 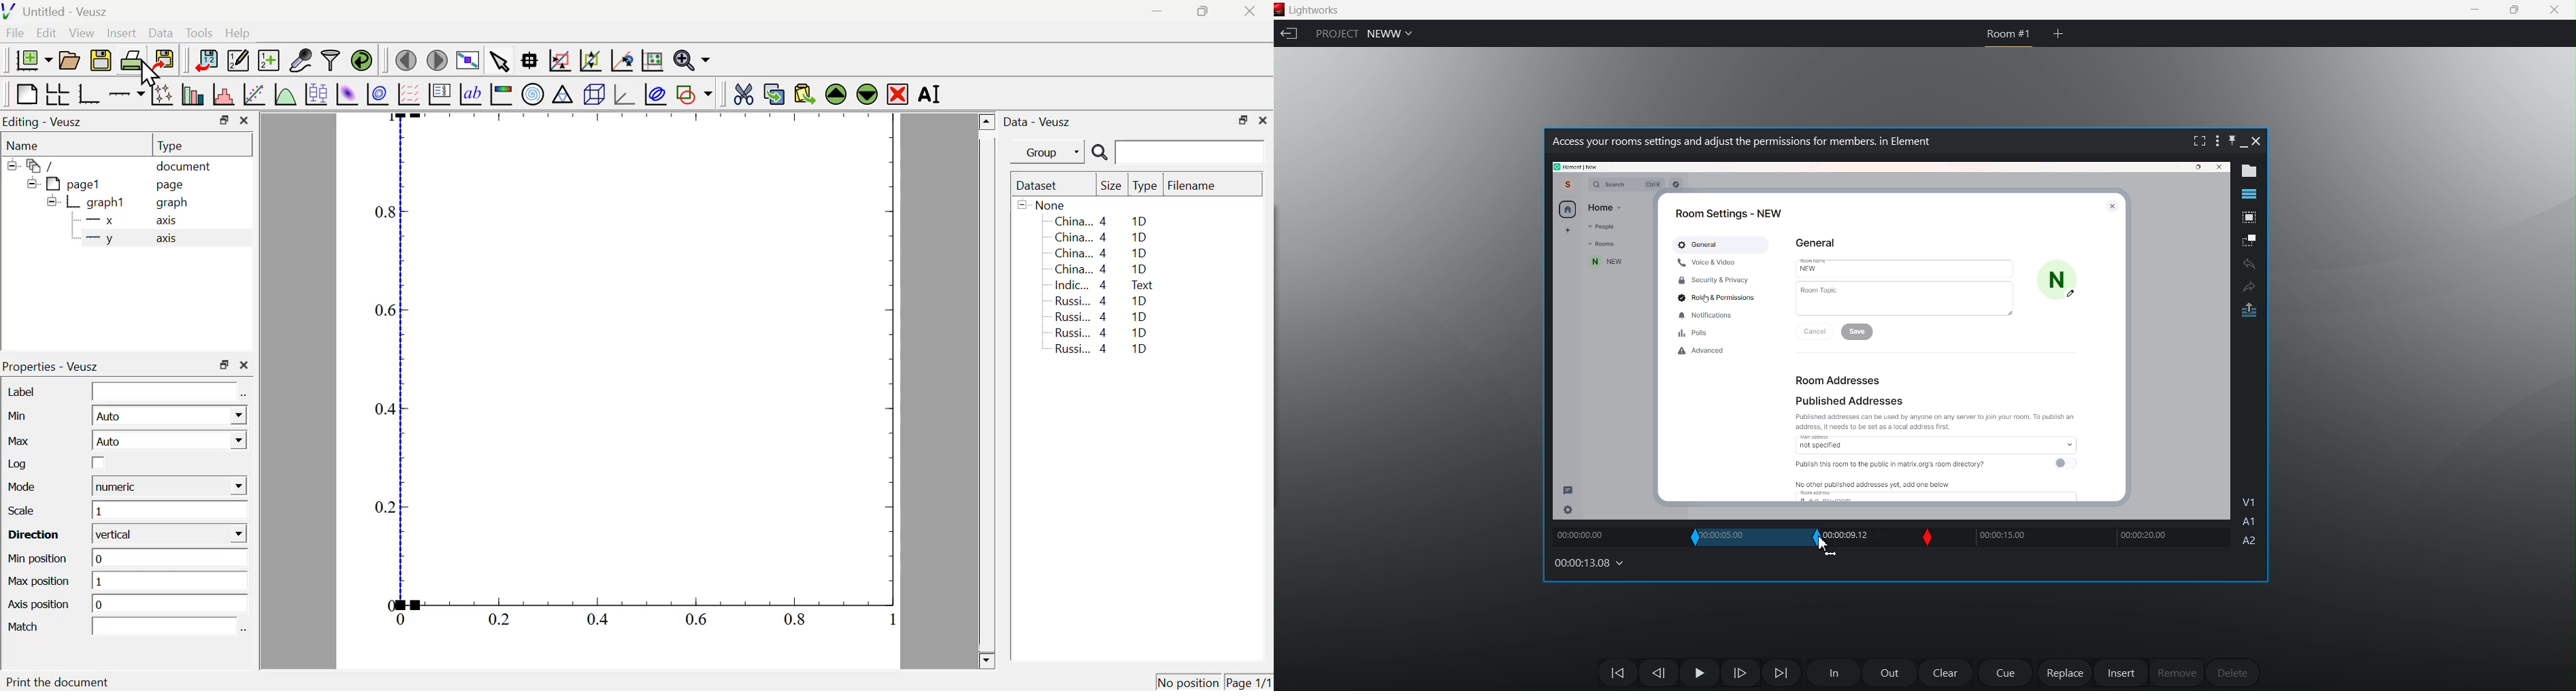 What do you see at coordinates (192, 94) in the screenshot?
I see `Plot bar charts` at bounding box center [192, 94].